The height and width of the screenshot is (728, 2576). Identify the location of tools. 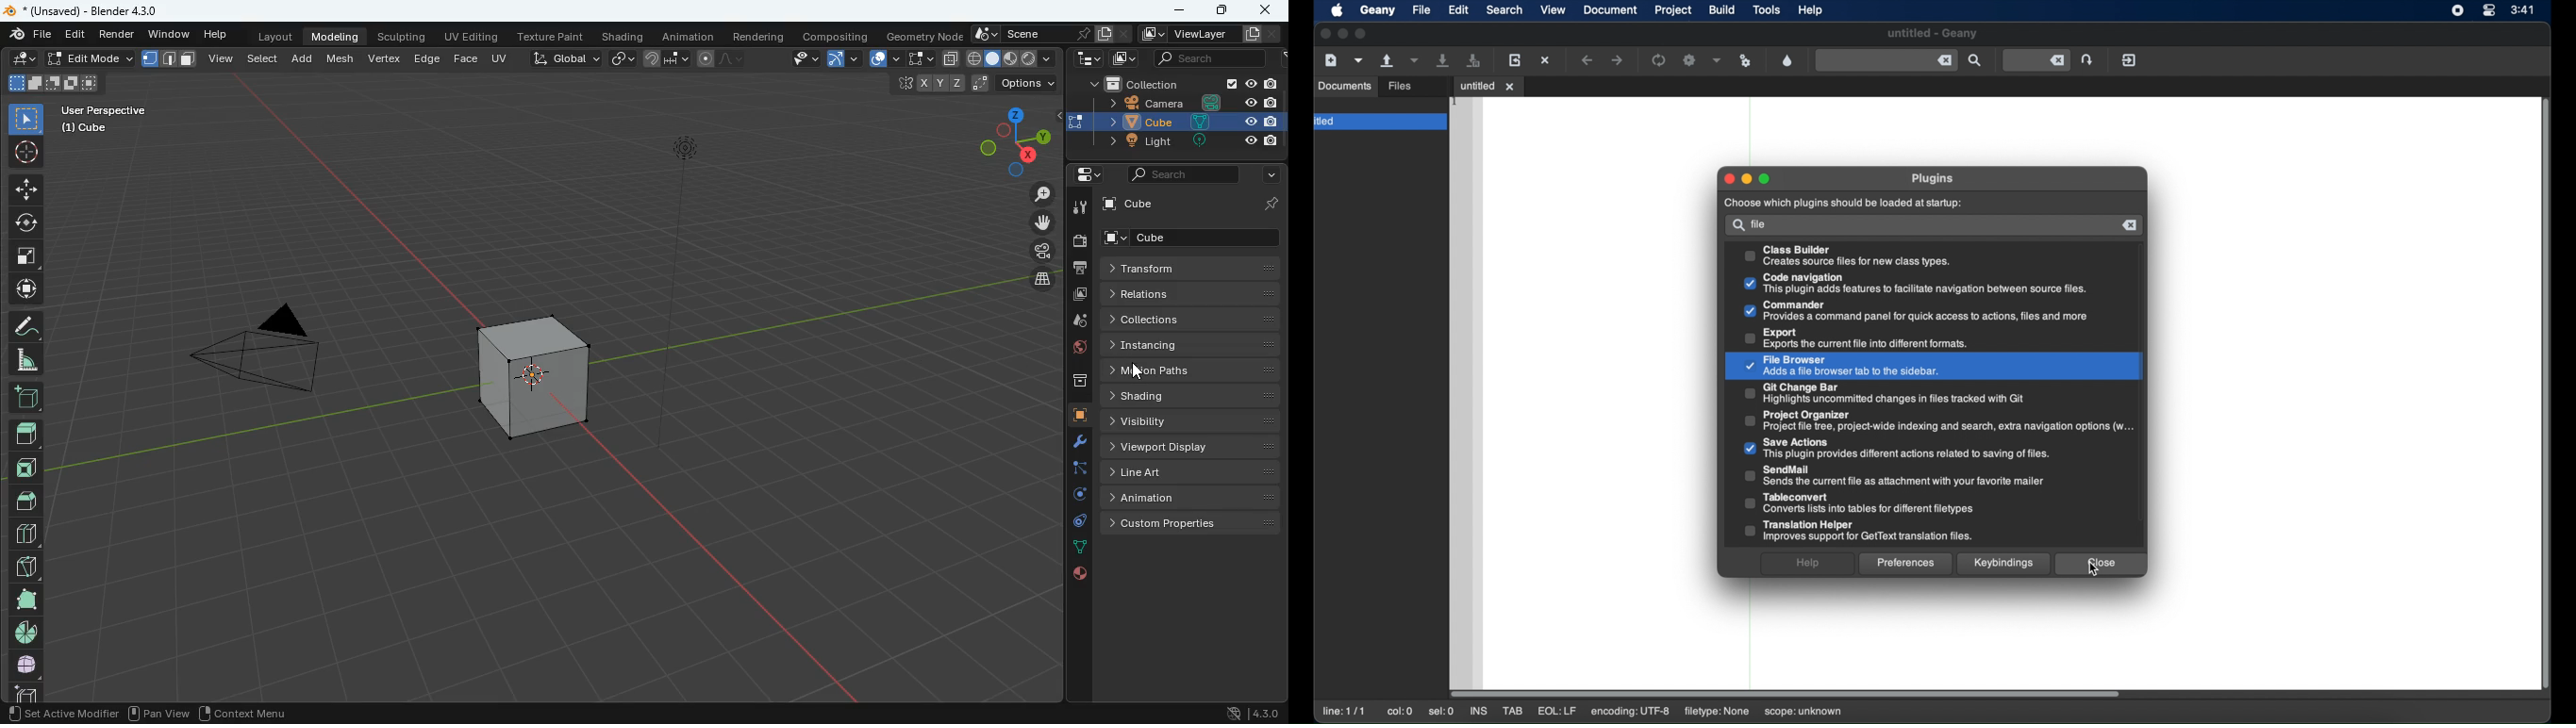
(1077, 208).